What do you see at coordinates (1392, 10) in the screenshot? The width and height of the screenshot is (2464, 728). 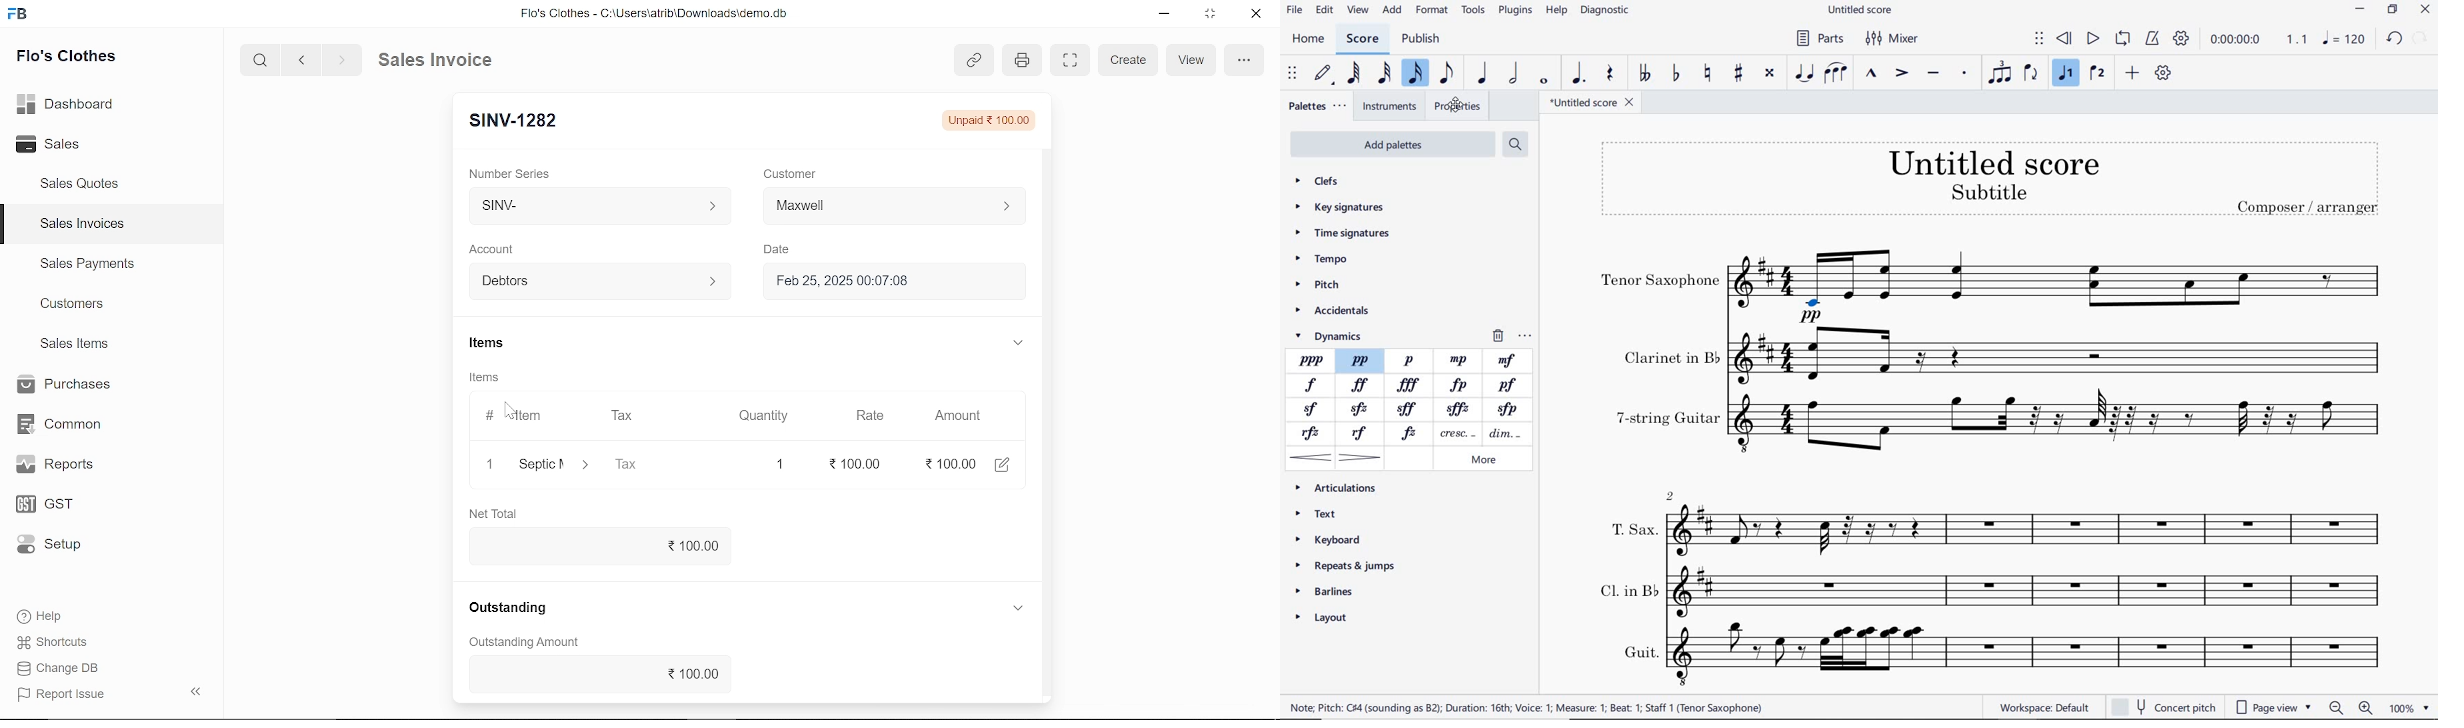 I see `add` at bounding box center [1392, 10].